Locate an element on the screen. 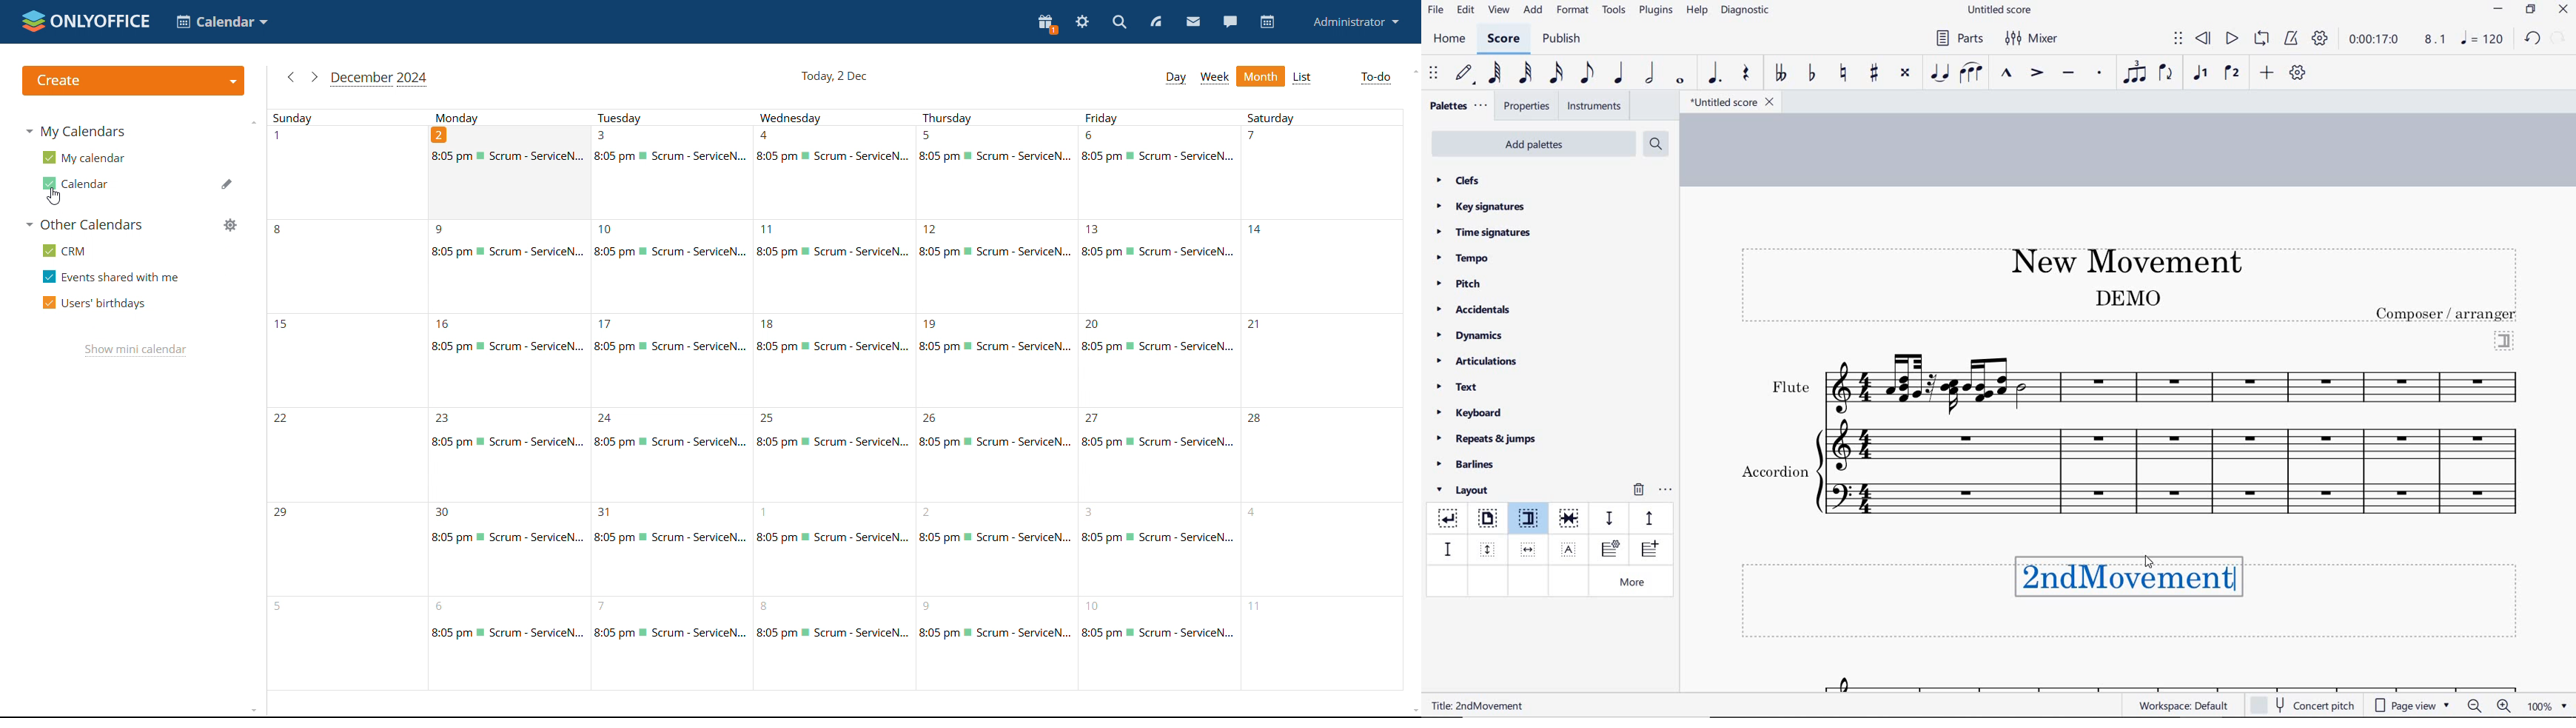 The height and width of the screenshot is (728, 2576). add  is located at coordinates (1535, 10).